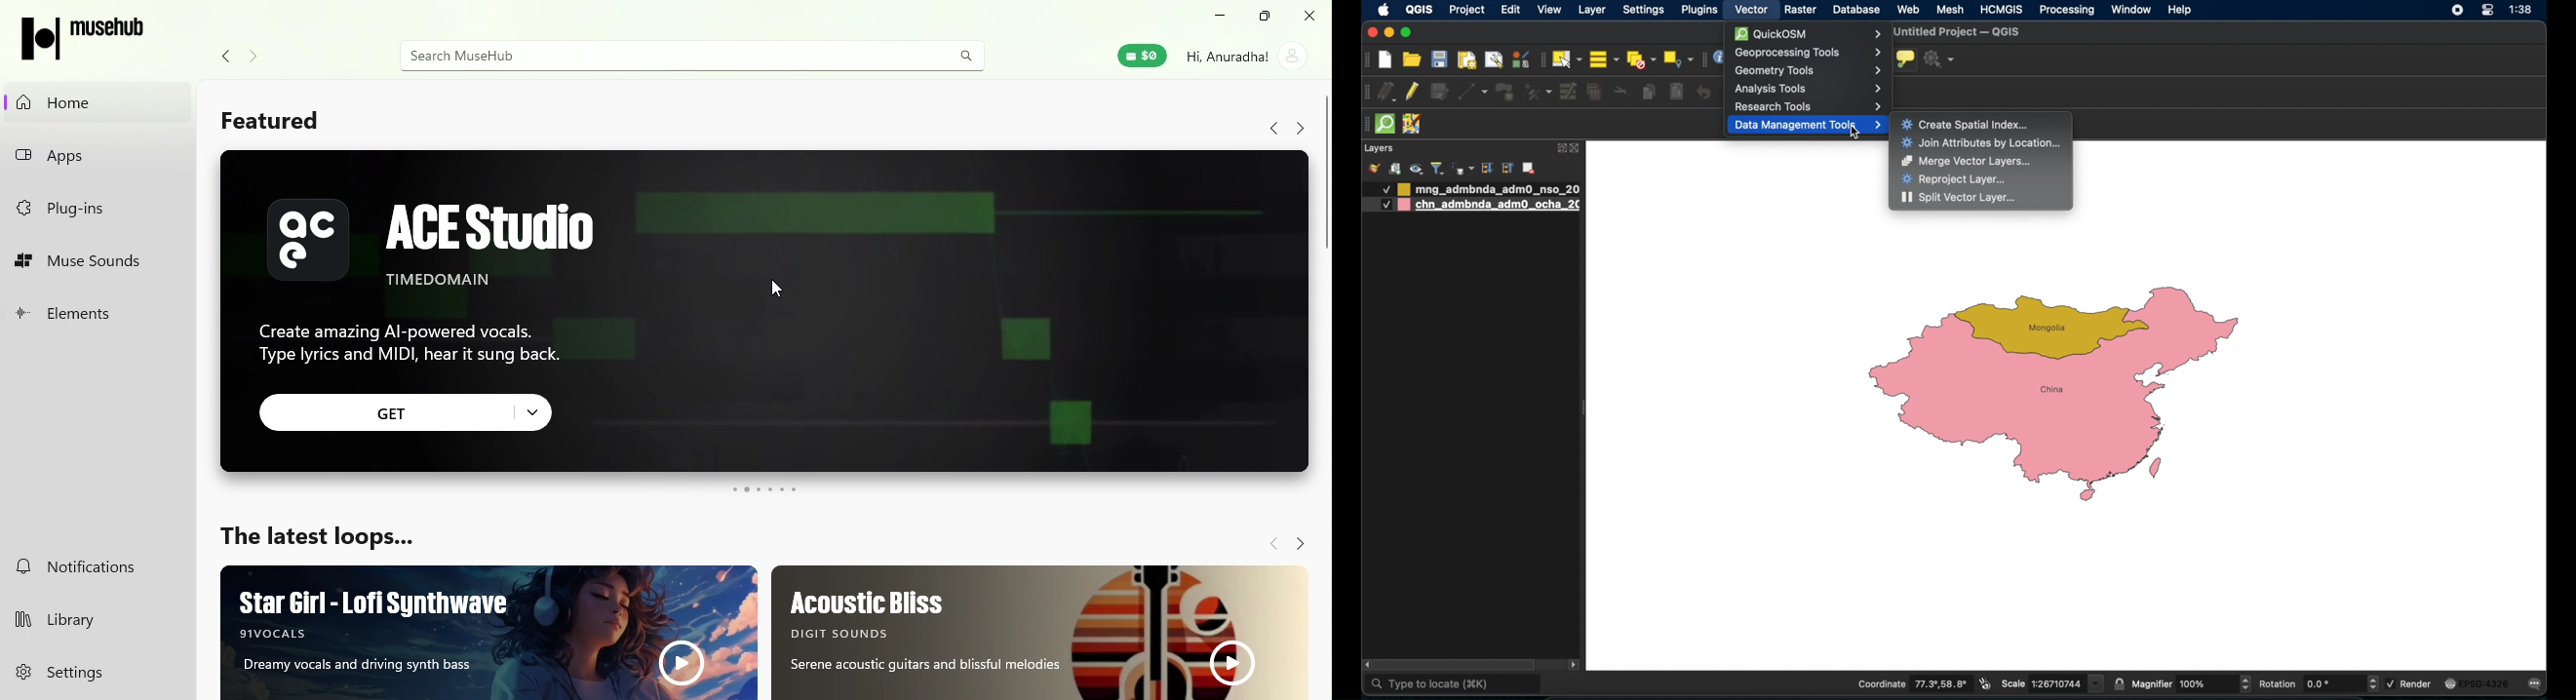 The image size is (2576, 700). Describe the element at coordinates (1390, 33) in the screenshot. I see `minimize` at that location.